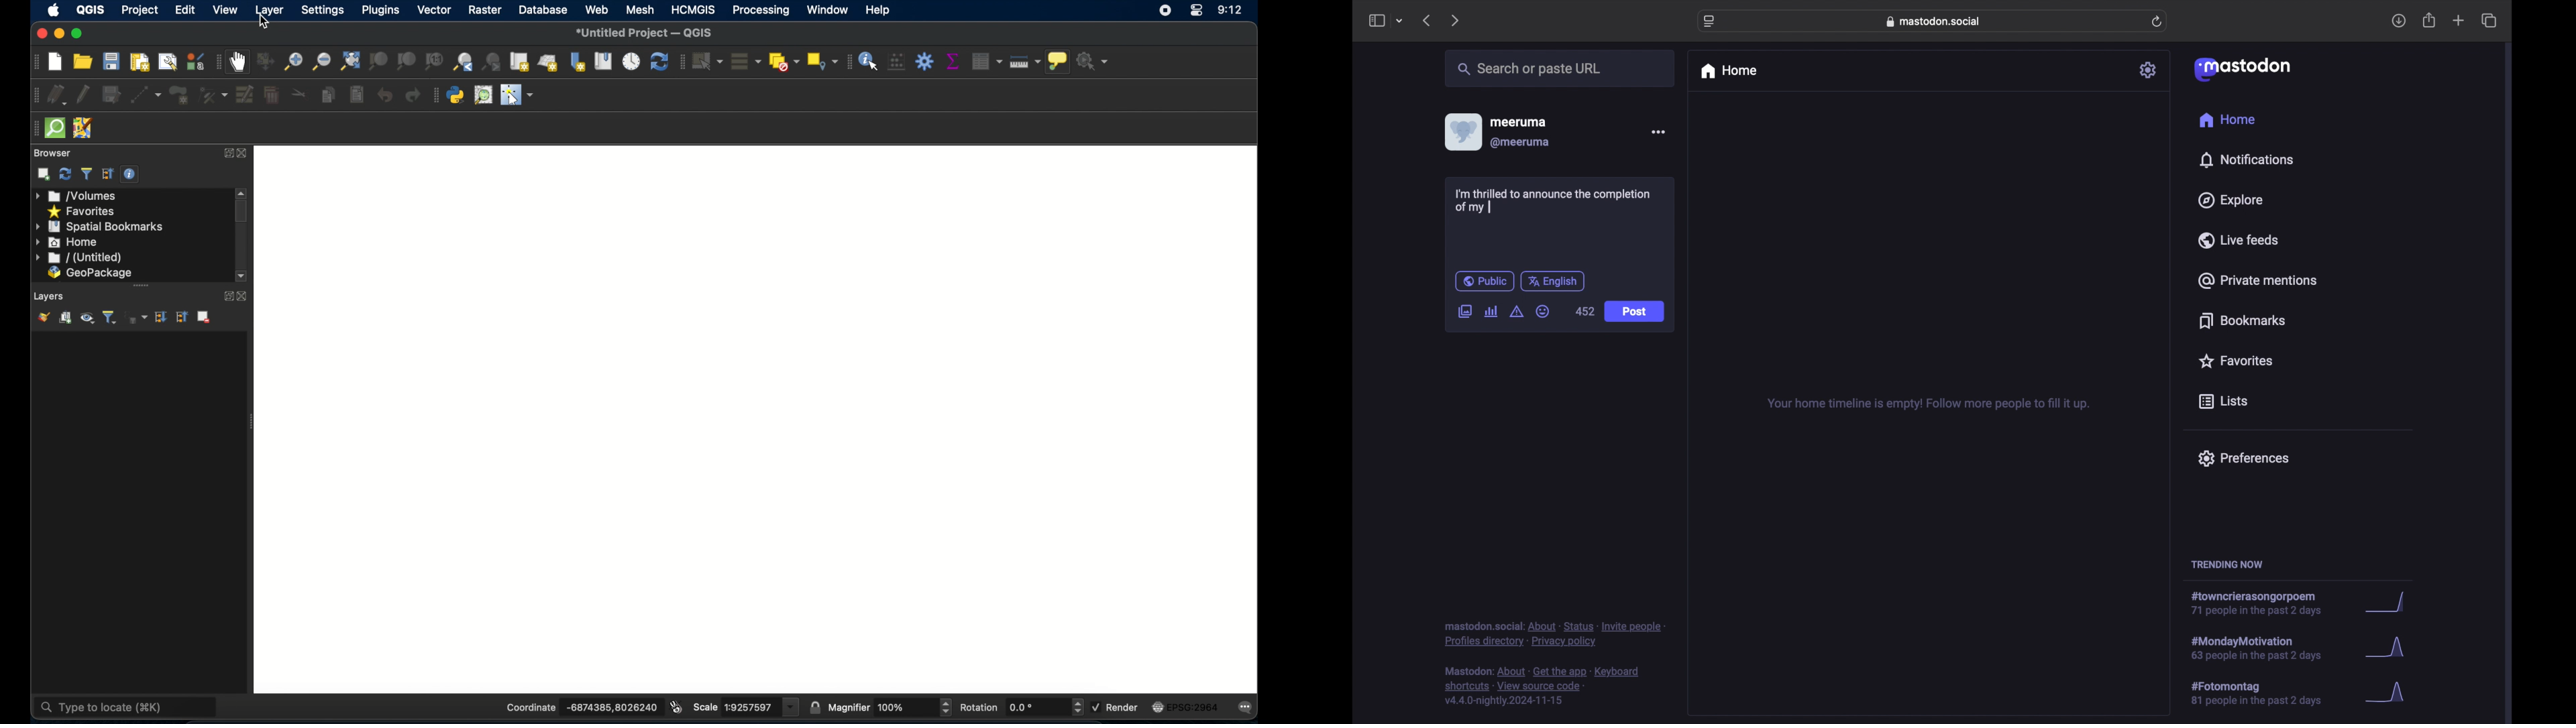  What do you see at coordinates (1518, 122) in the screenshot?
I see `meeruma` at bounding box center [1518, 122].